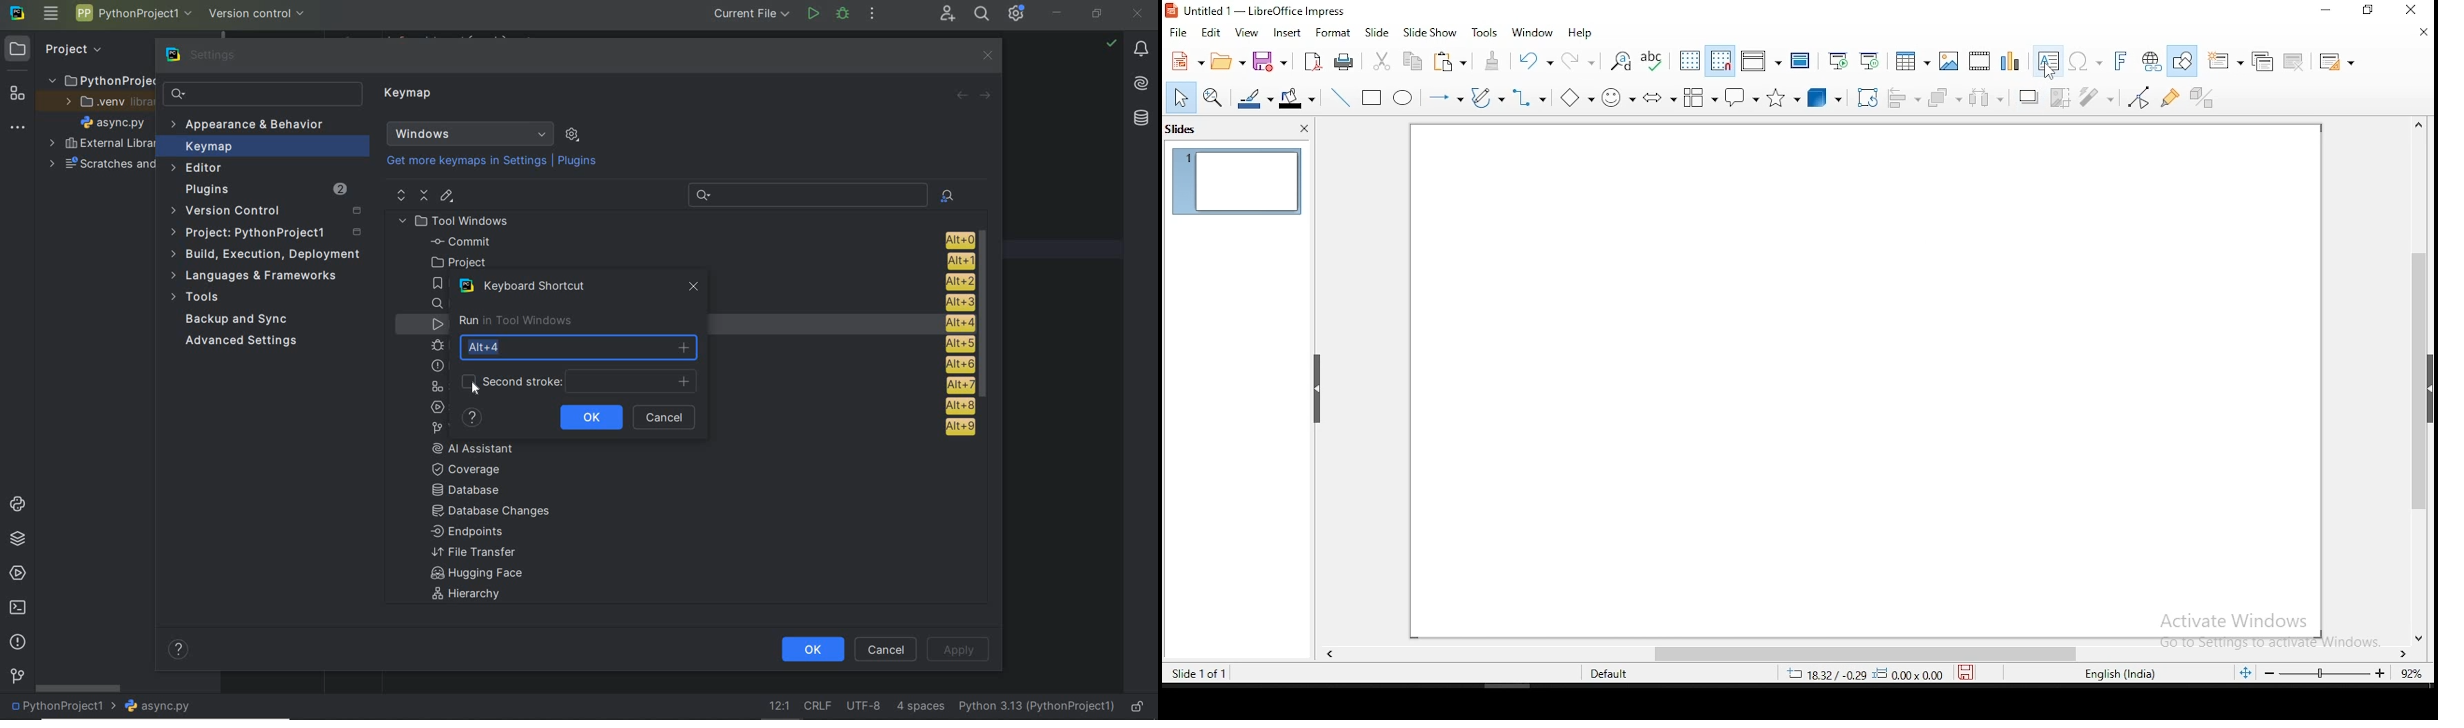  What do you see at coordinates (2224, 61) in the screenshot?
I see `new slide` at bounding box center [2224, 61].